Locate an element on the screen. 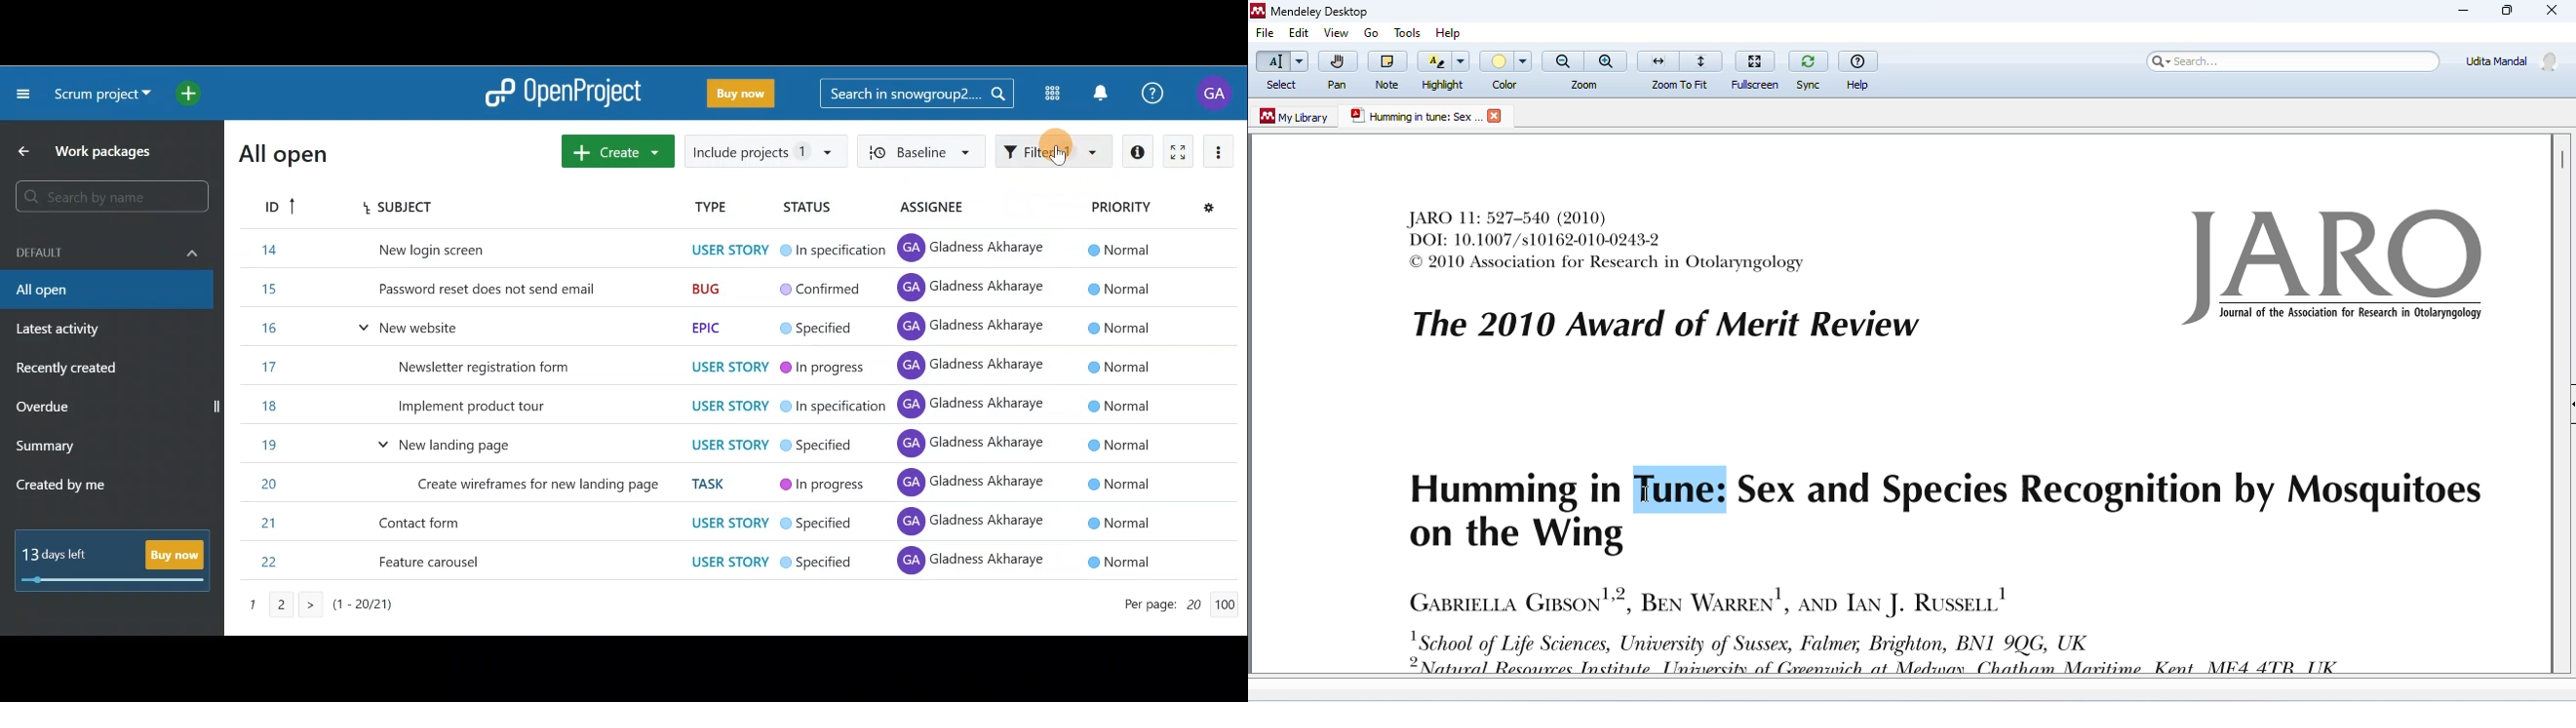 Image resolution: width=2576 pixels, height=728 pixels. vertical scroll bar is located at coordinates (2561, 158).